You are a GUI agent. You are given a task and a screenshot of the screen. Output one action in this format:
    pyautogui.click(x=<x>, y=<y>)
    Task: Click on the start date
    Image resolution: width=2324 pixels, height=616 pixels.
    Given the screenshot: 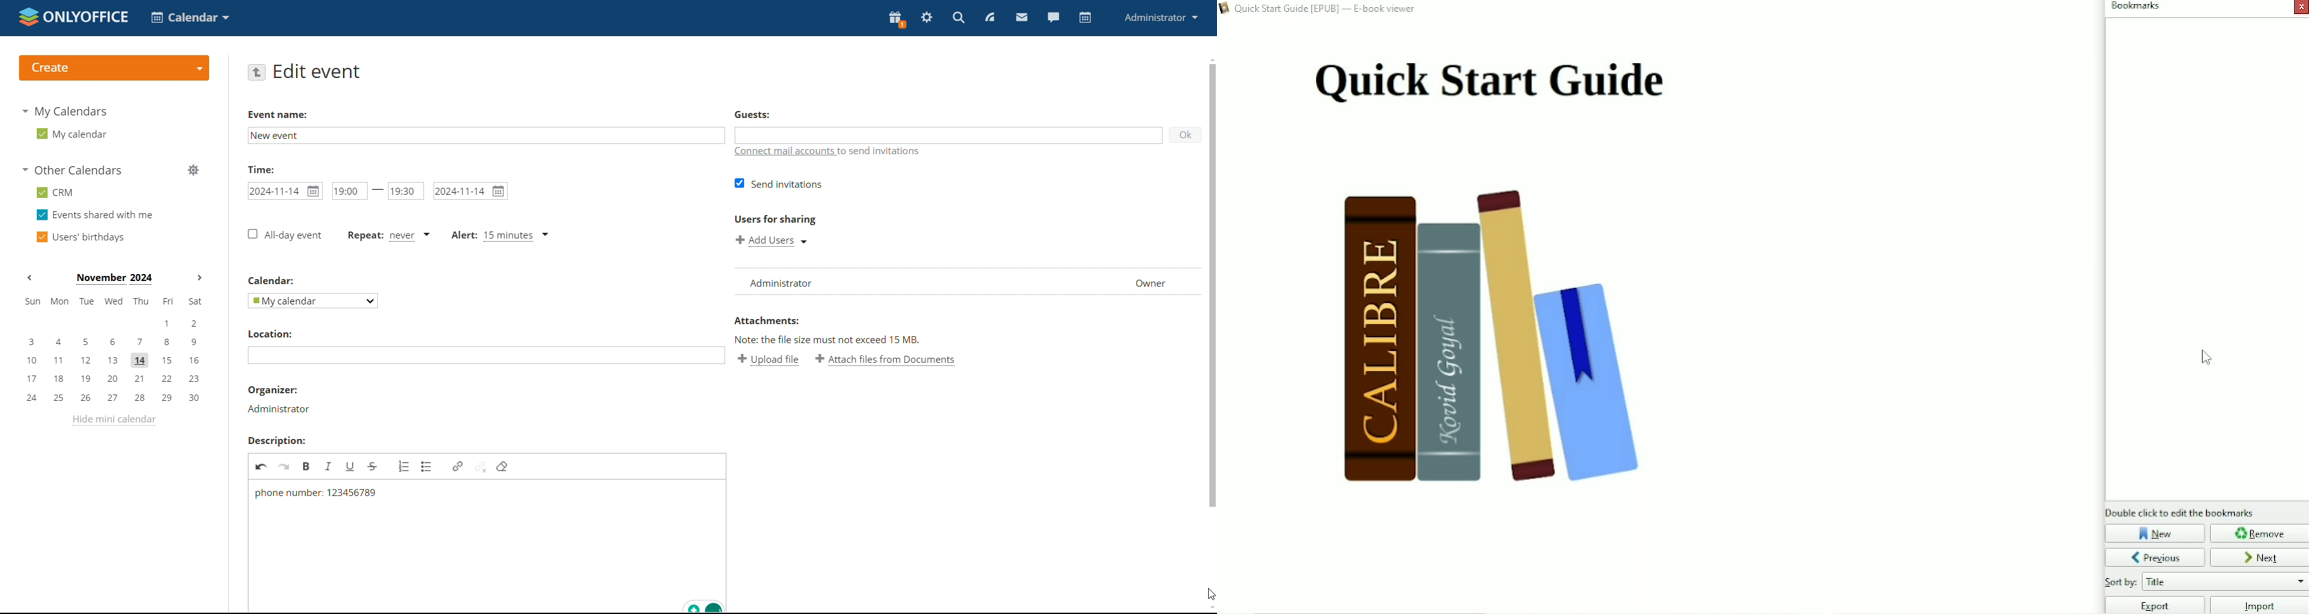 What is the action you would take?
    pyautogui.click(x=284, y=191)
    